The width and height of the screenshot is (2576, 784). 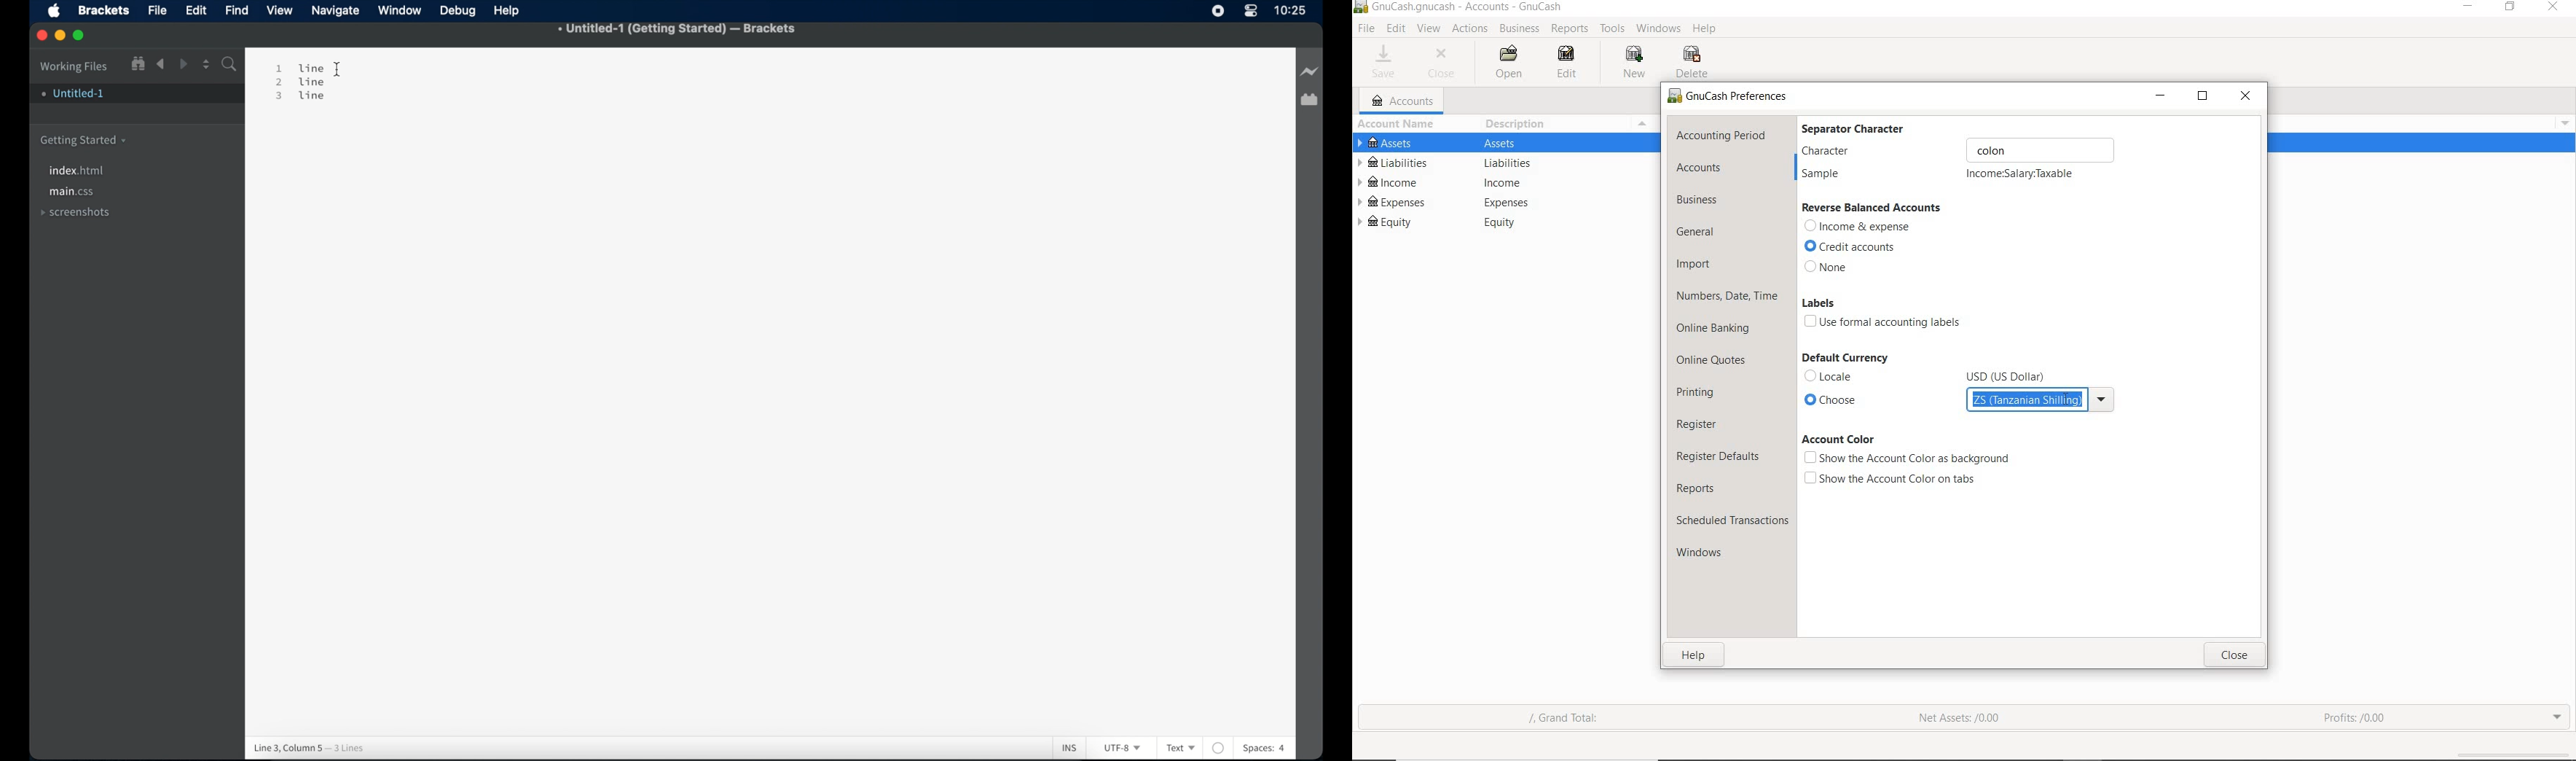 What do you see at coordinates (1570, 29) in the screenshot?
I see `REPORTS` at bounding box center [1570, 29].